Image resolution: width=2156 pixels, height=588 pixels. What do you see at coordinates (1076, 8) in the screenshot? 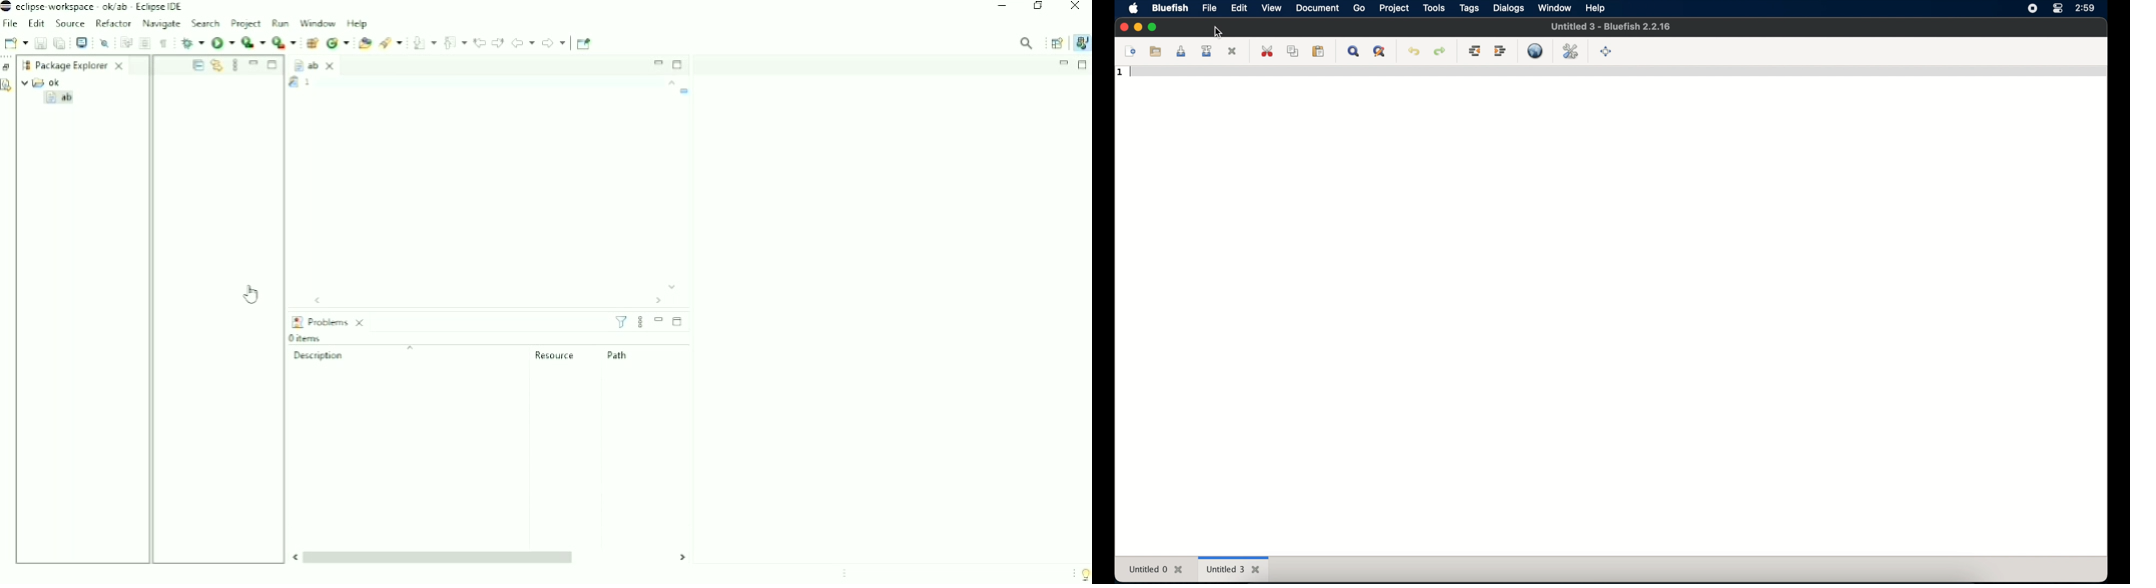
I see `Close` at bounding box center [1076, 8].